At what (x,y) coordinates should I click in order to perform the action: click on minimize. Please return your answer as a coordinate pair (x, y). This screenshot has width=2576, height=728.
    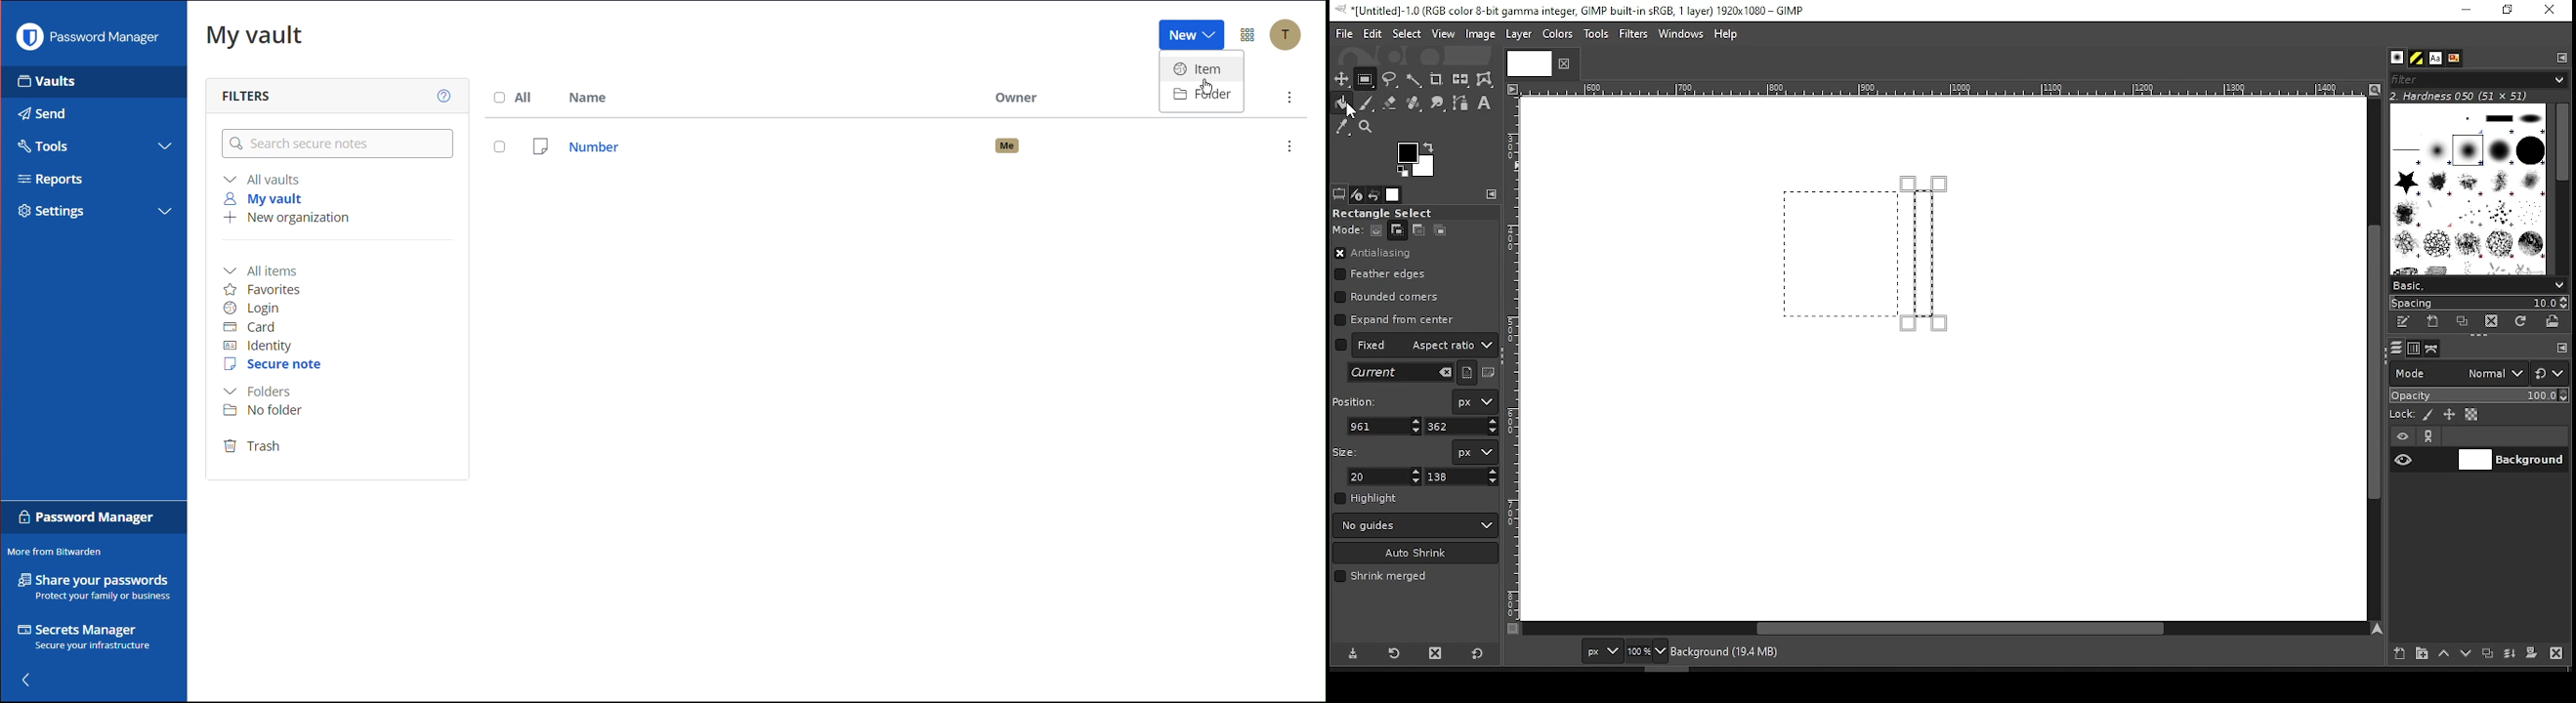
    Looking at the image, I should click on (2465, 11).